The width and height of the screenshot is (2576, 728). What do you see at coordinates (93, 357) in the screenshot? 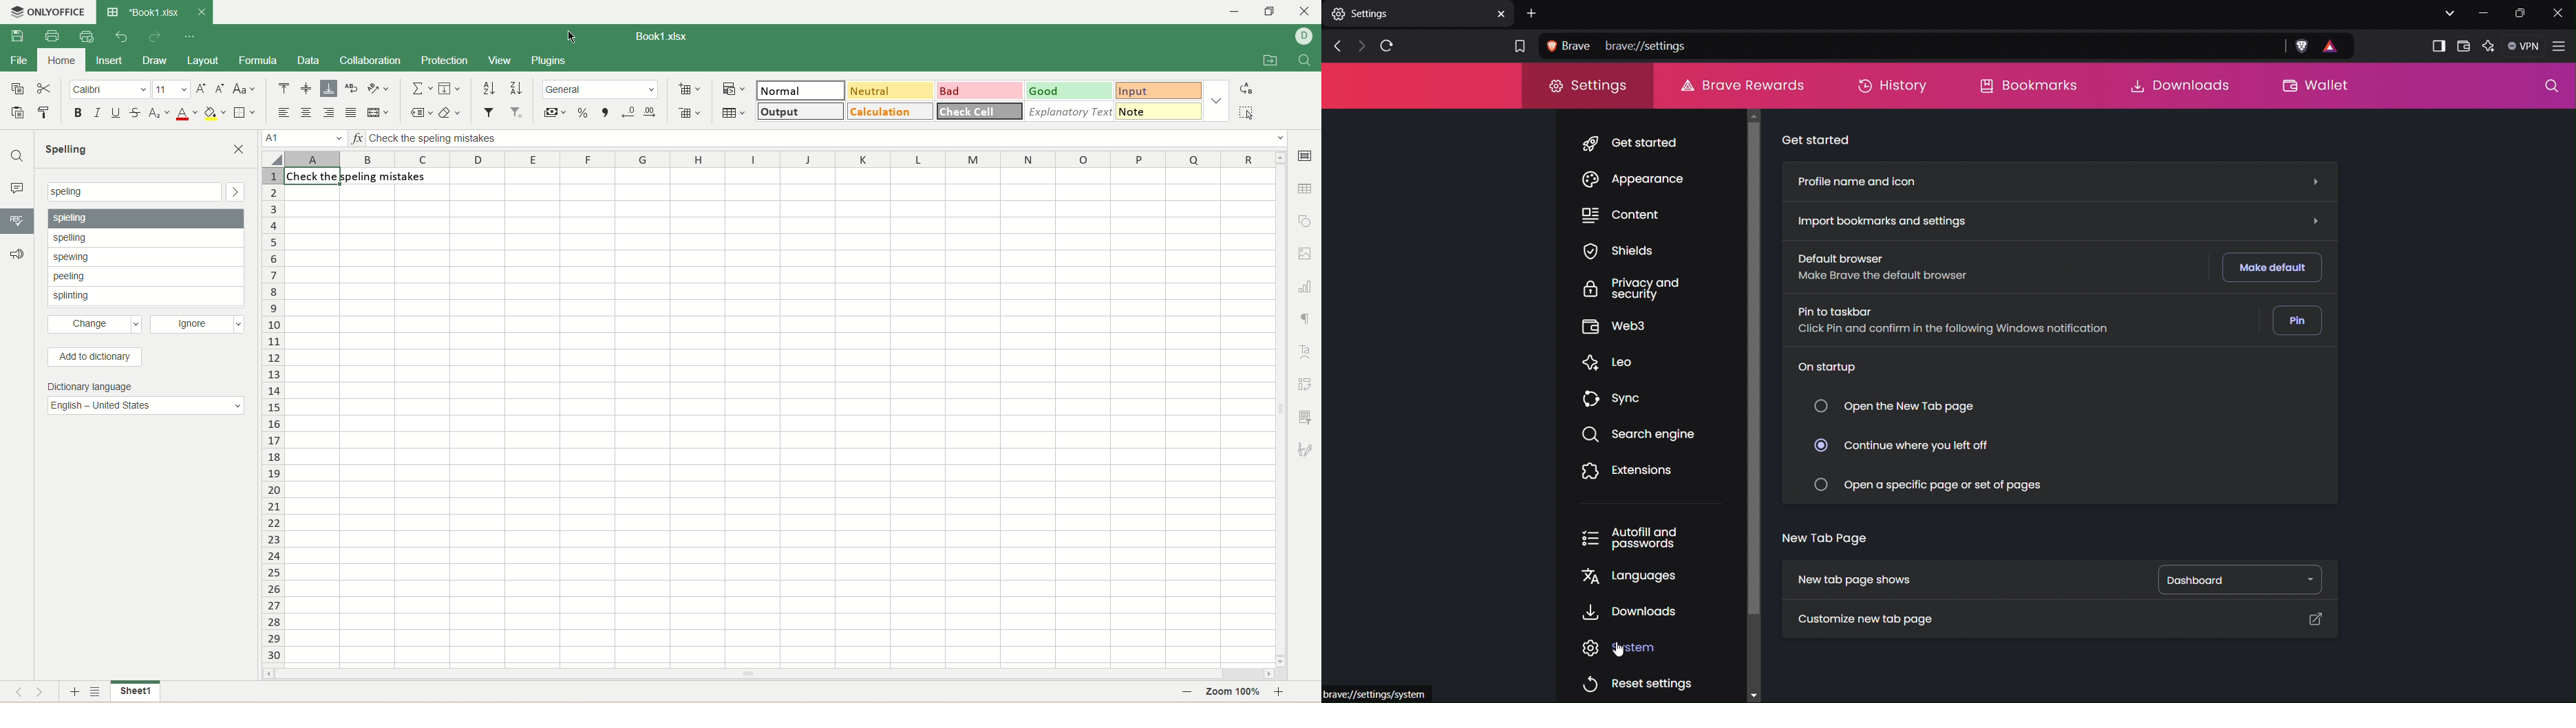
I see `add to dictionary` at bounding box center [93, 357].